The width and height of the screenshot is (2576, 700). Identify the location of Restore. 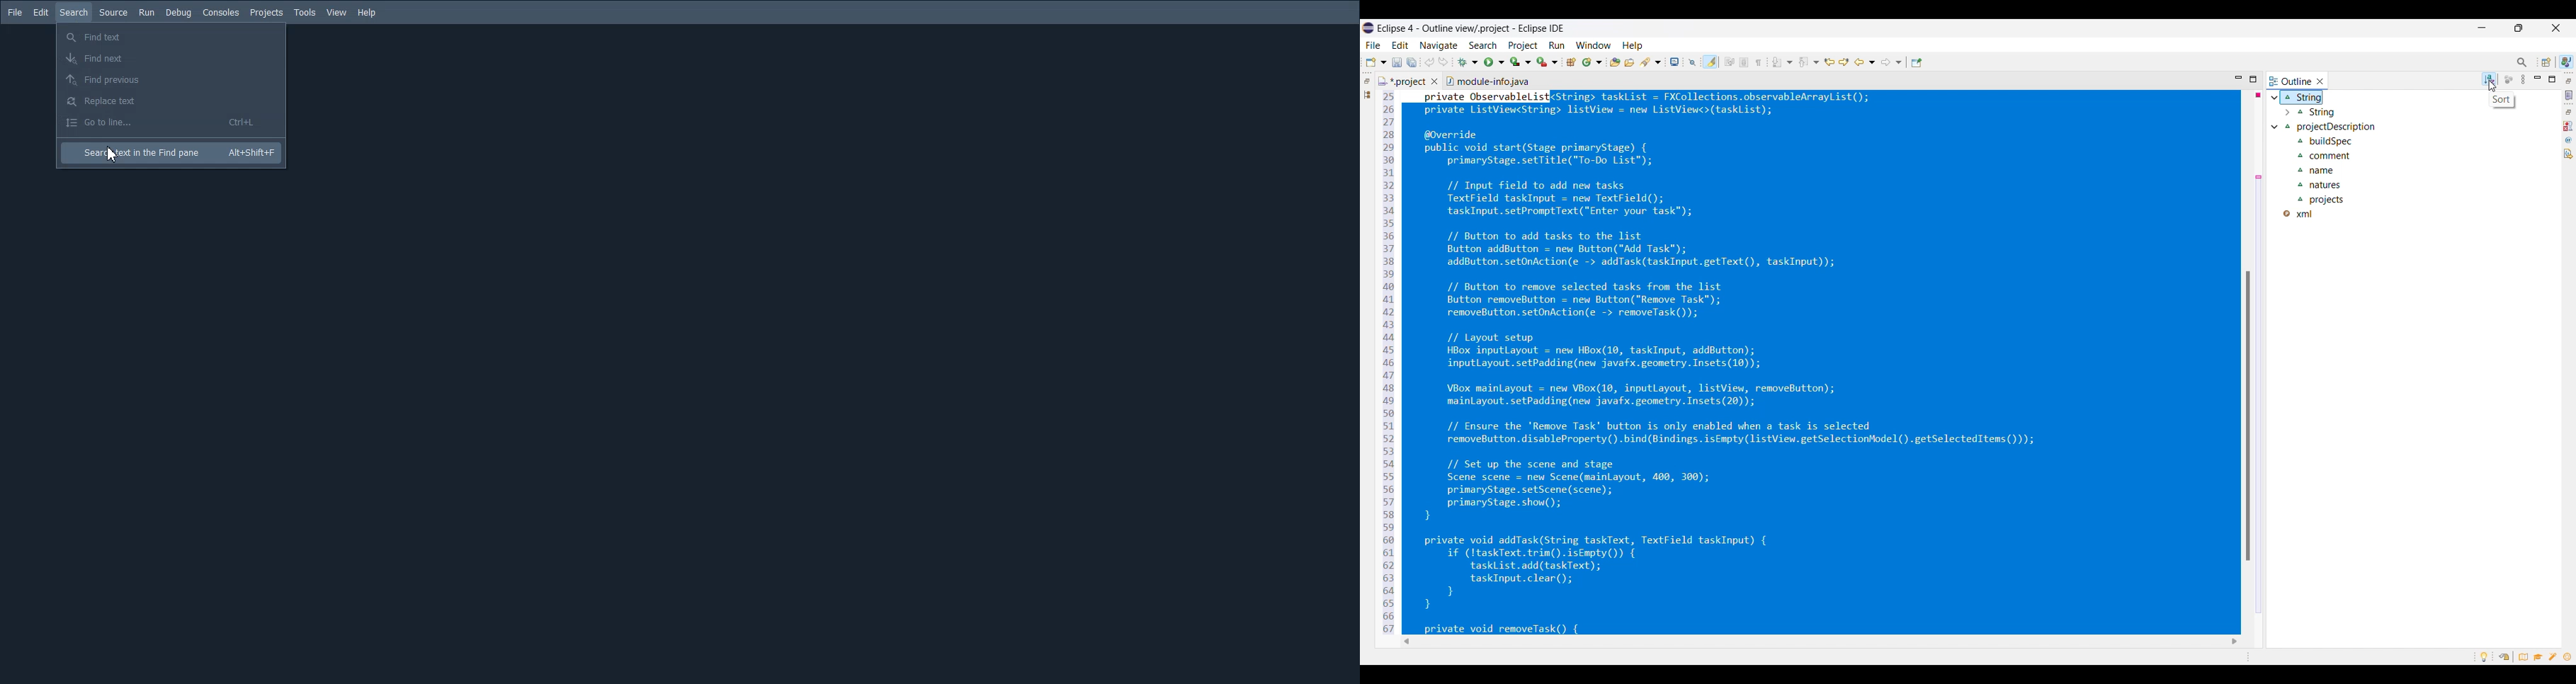
(1367, 81).